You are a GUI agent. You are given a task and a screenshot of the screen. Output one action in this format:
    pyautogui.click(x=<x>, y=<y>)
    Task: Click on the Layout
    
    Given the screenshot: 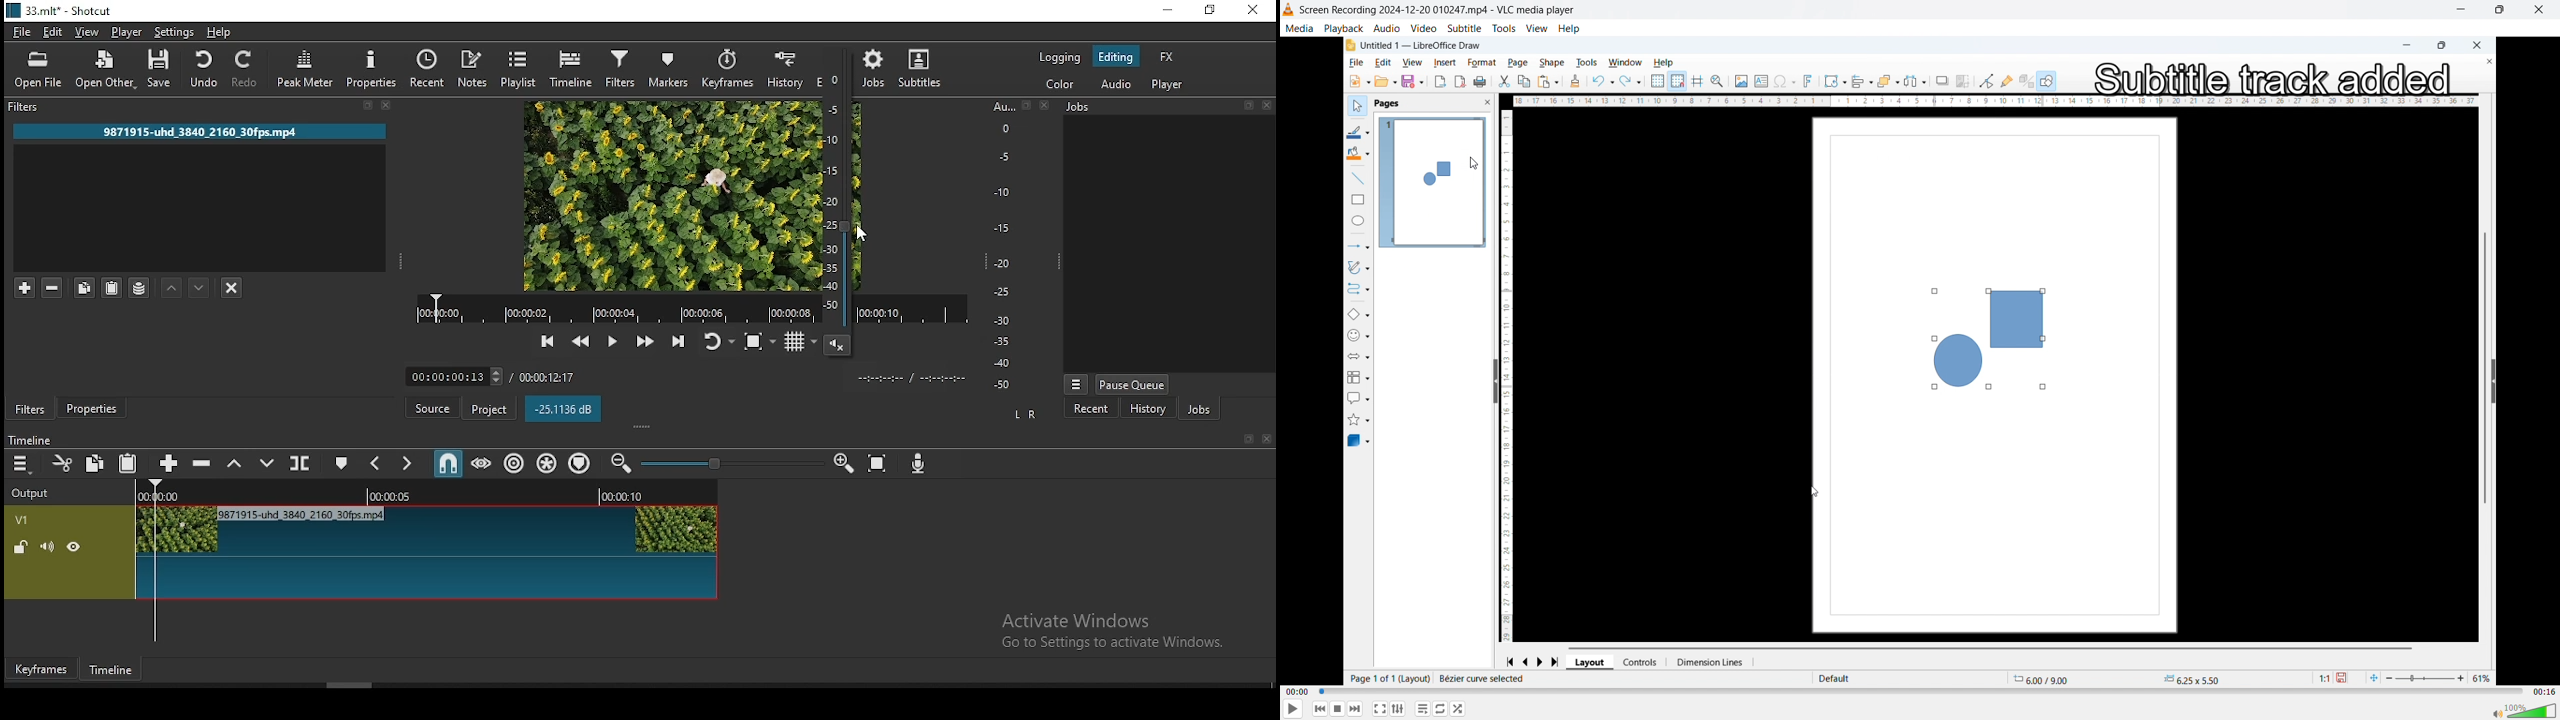 What is the action you would take?
    pyautogui.click(x=1591, y=662)
    